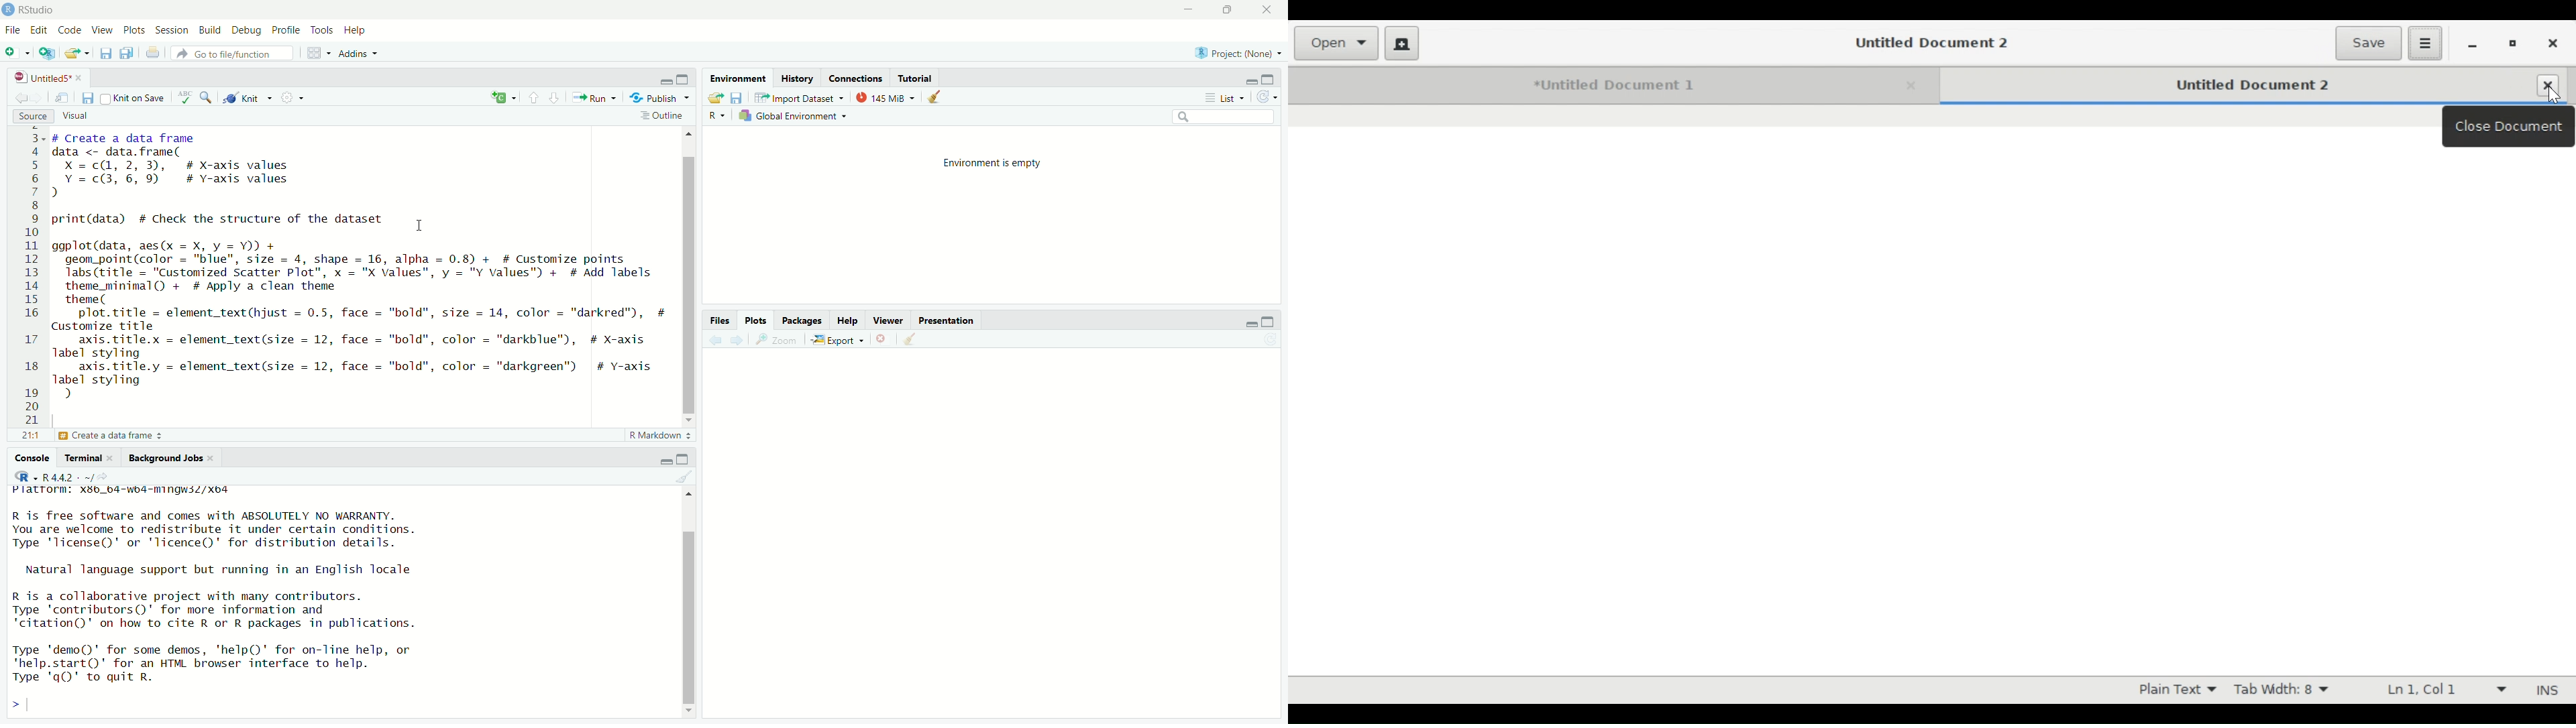  What do you see at coordinates (136, 31) in the screenshot?
I see `Plots` at bounding box center [136, 31].